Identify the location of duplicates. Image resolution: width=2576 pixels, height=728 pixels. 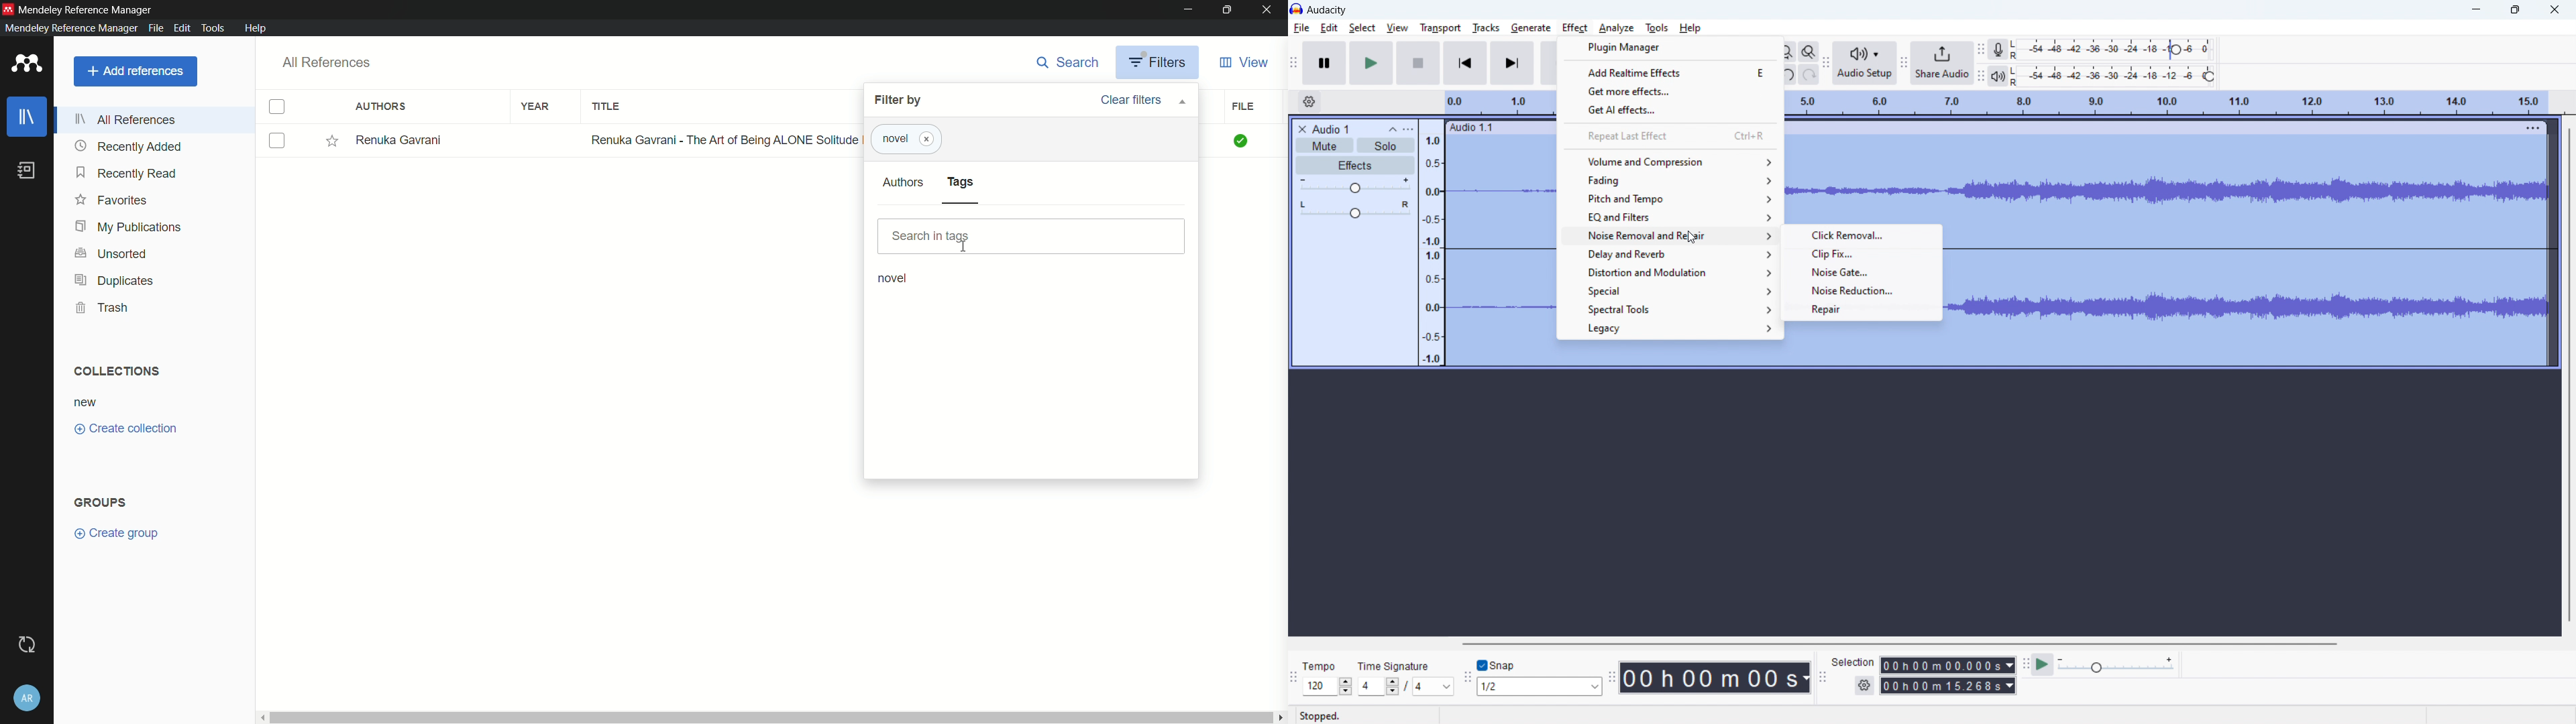
(115, 280).